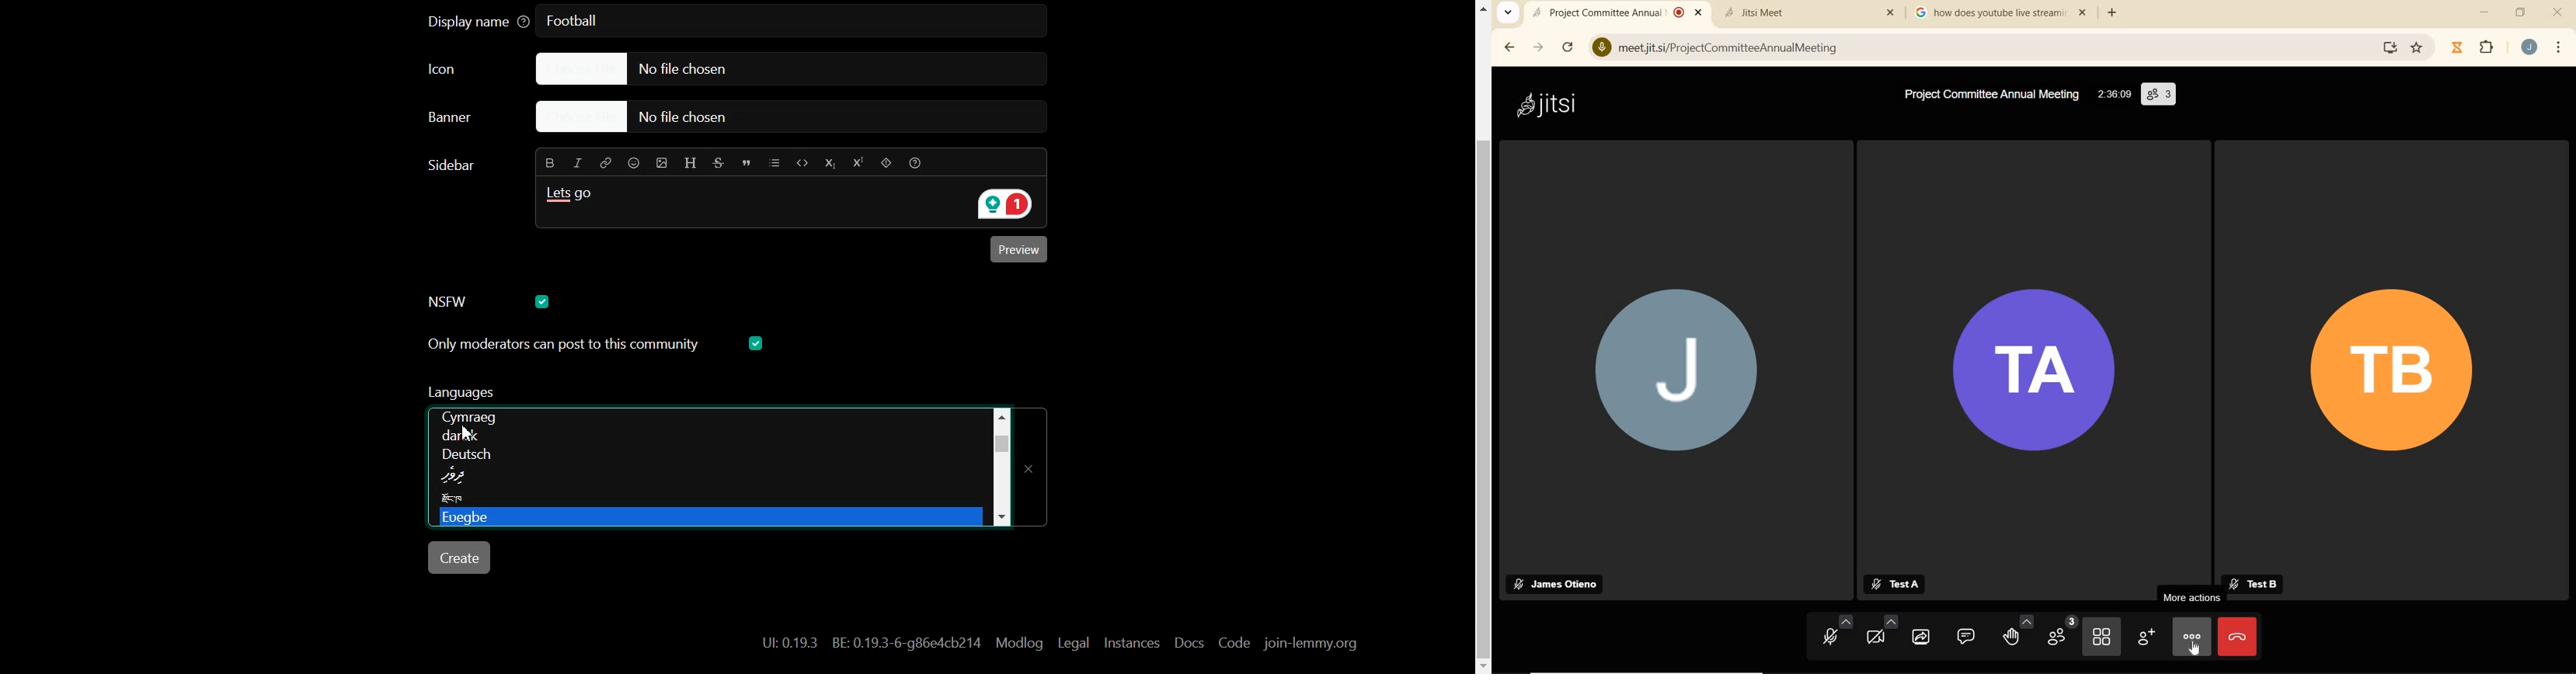 The image size is (2576, 700). What do you see at coordinates (1812, 11) in the screenshot?
I see `Jitsi Meet` at bounding box center [1812, 11].